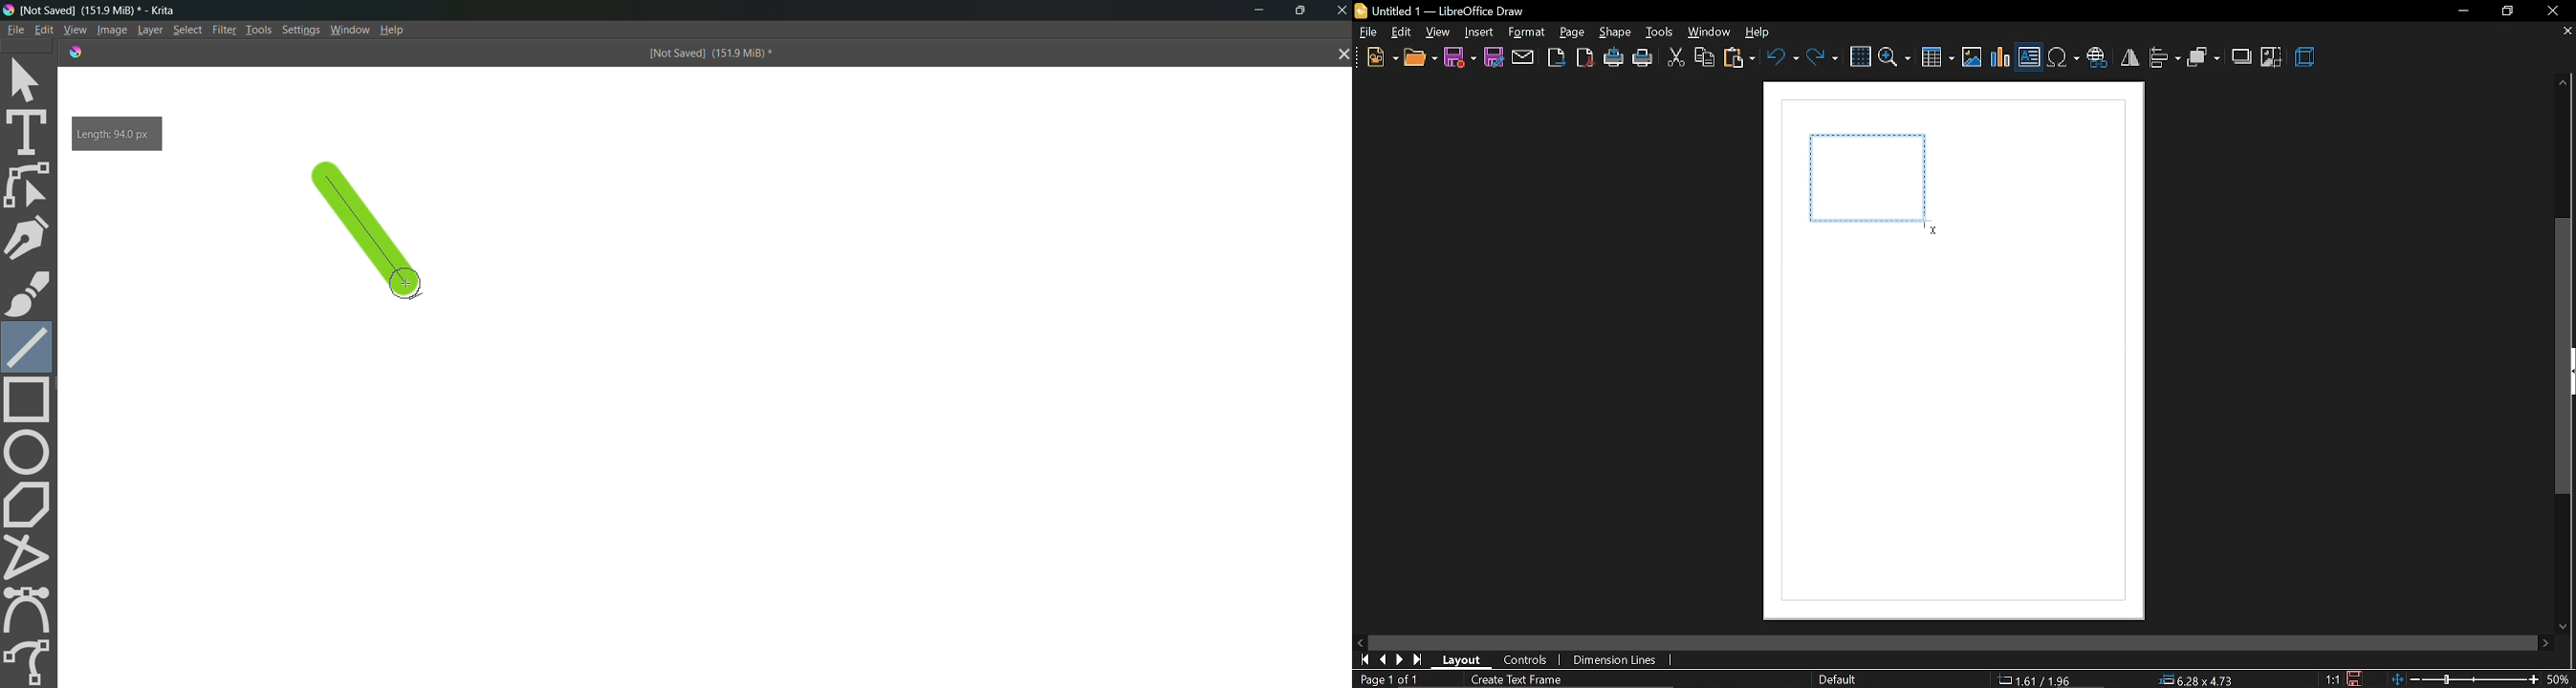 Image resolution: width=2576 pixels, height=700 pixels. Describe the element at coordinates (1420, 659) in the screenshot. I see `next page` at that location.